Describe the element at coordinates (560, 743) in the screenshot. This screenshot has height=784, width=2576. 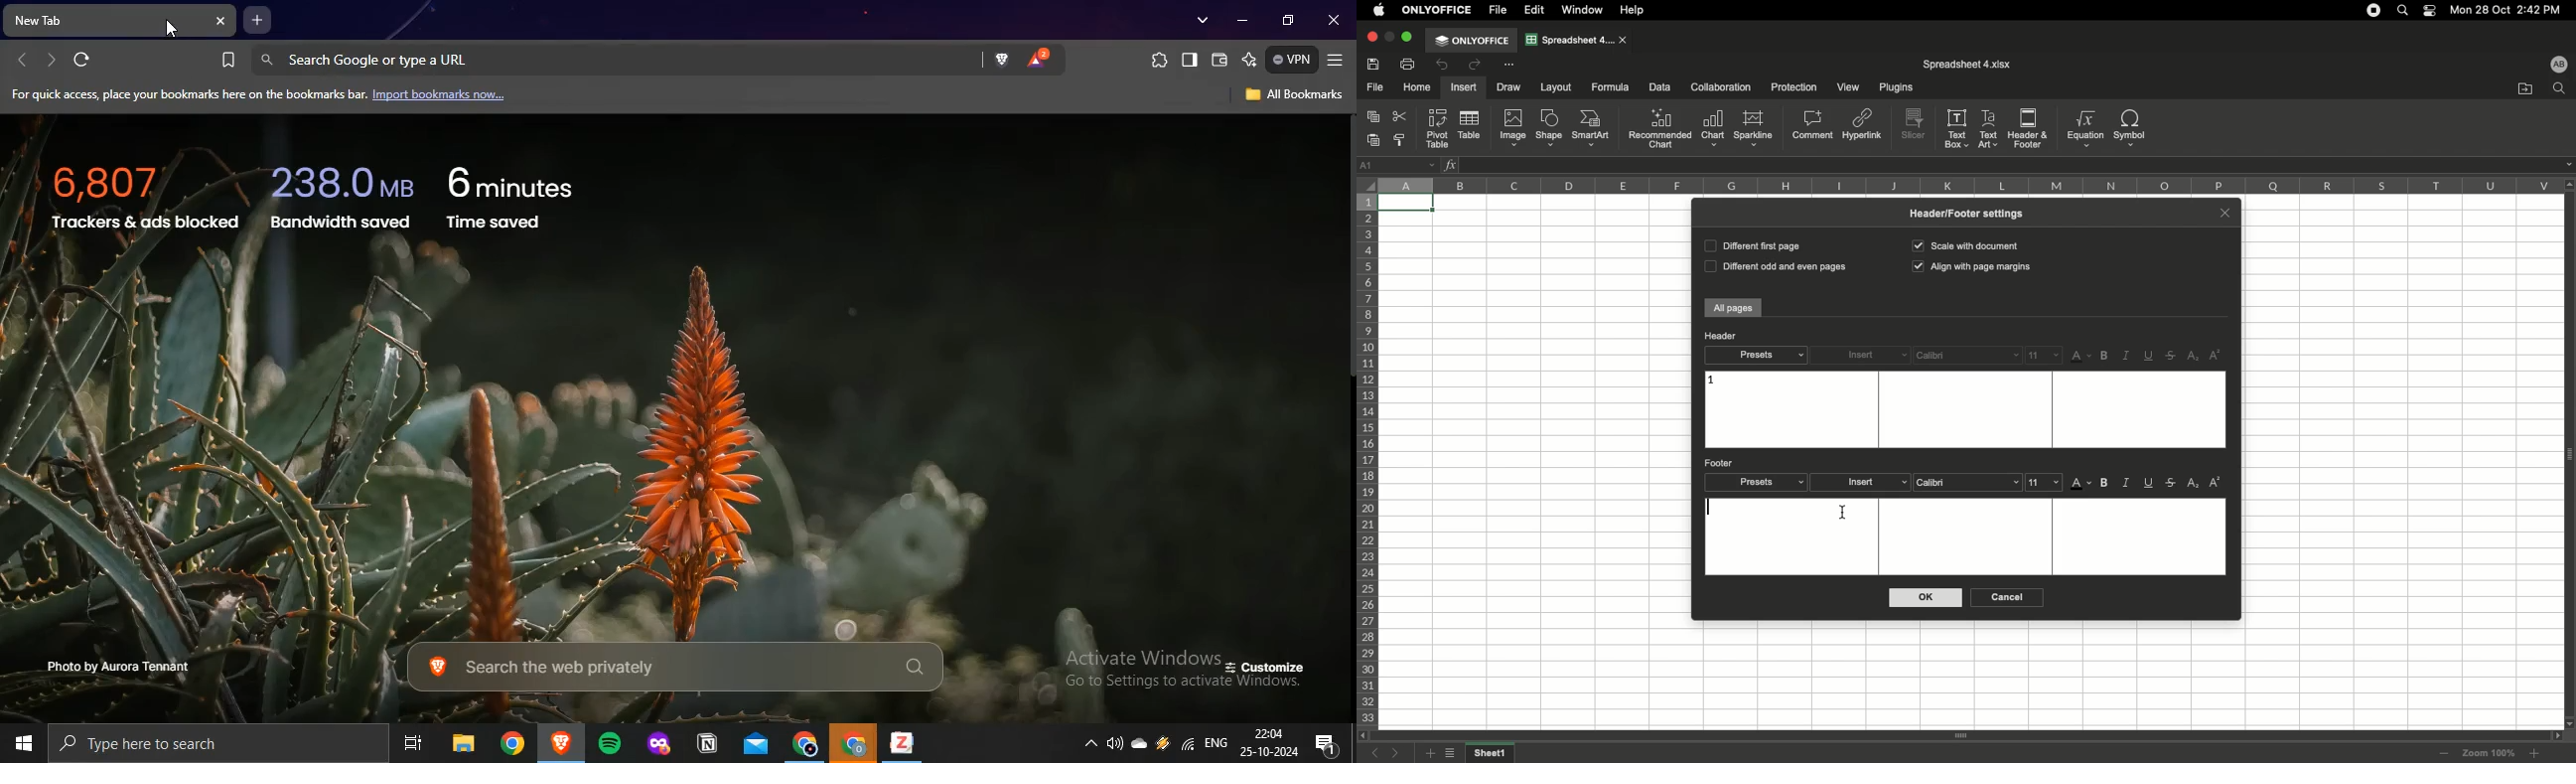
I see `brave` at that location.